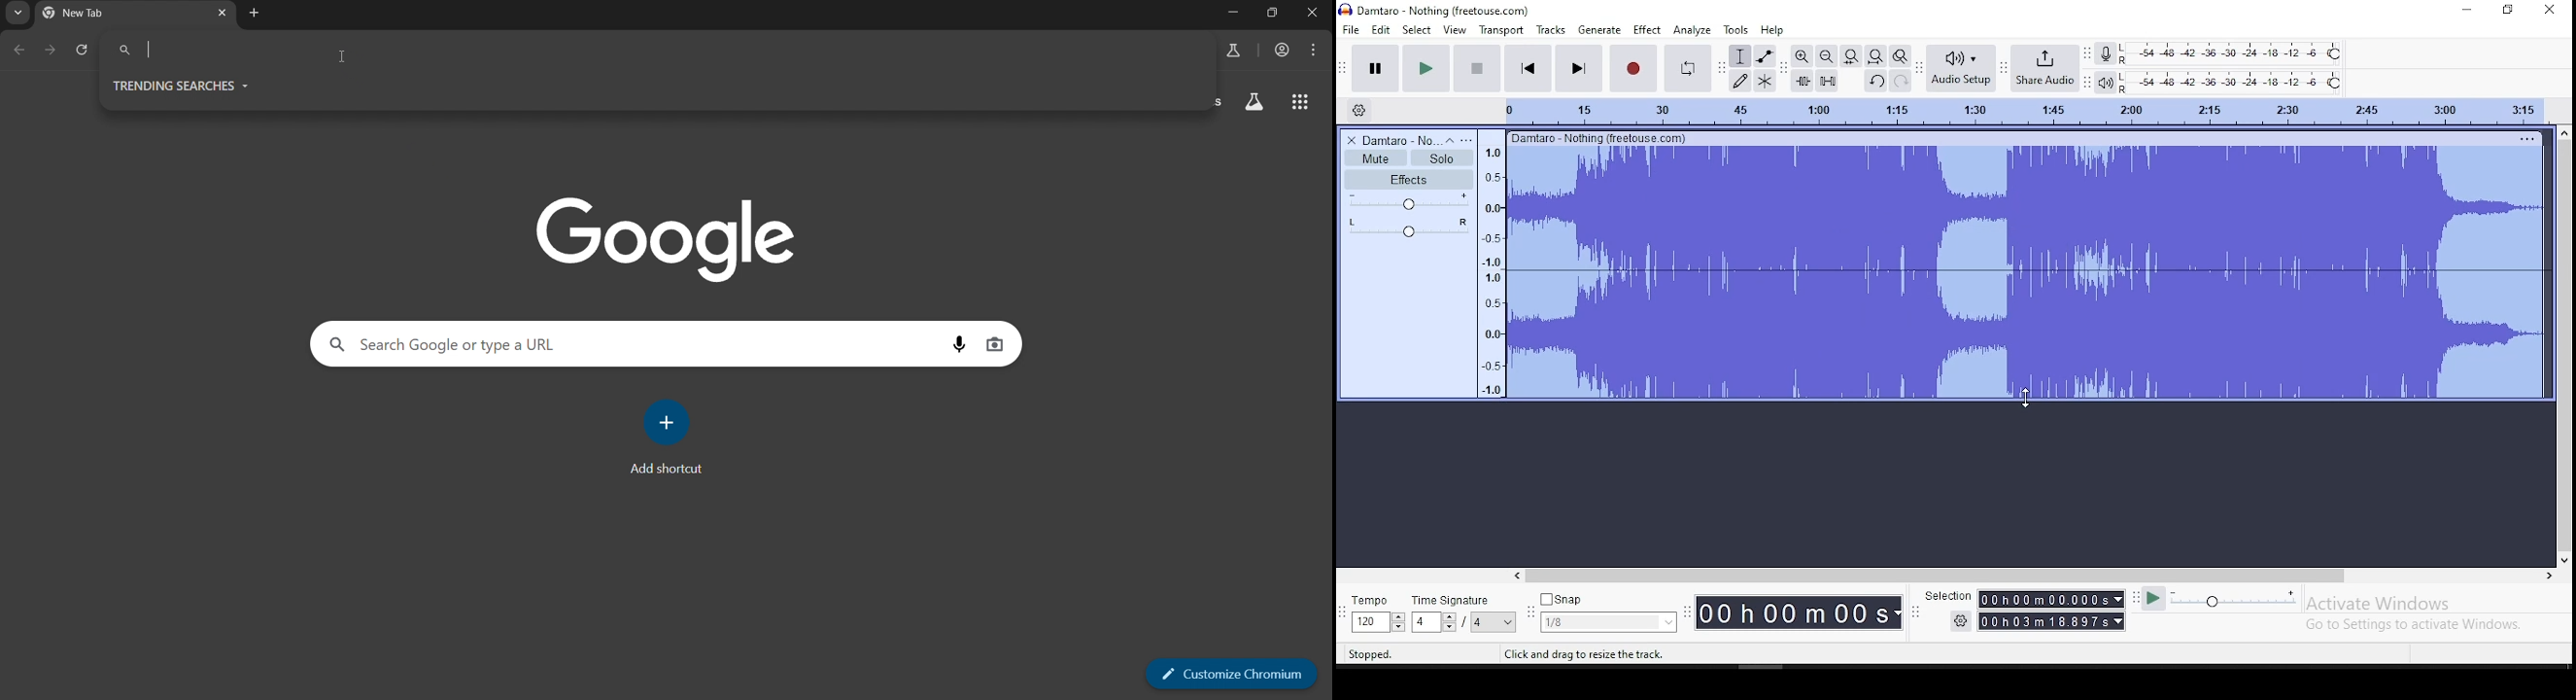  What do you see at coordinates (1352, 139) in the screenshot?
I see `delete track` at bounding box center [1352, 139].